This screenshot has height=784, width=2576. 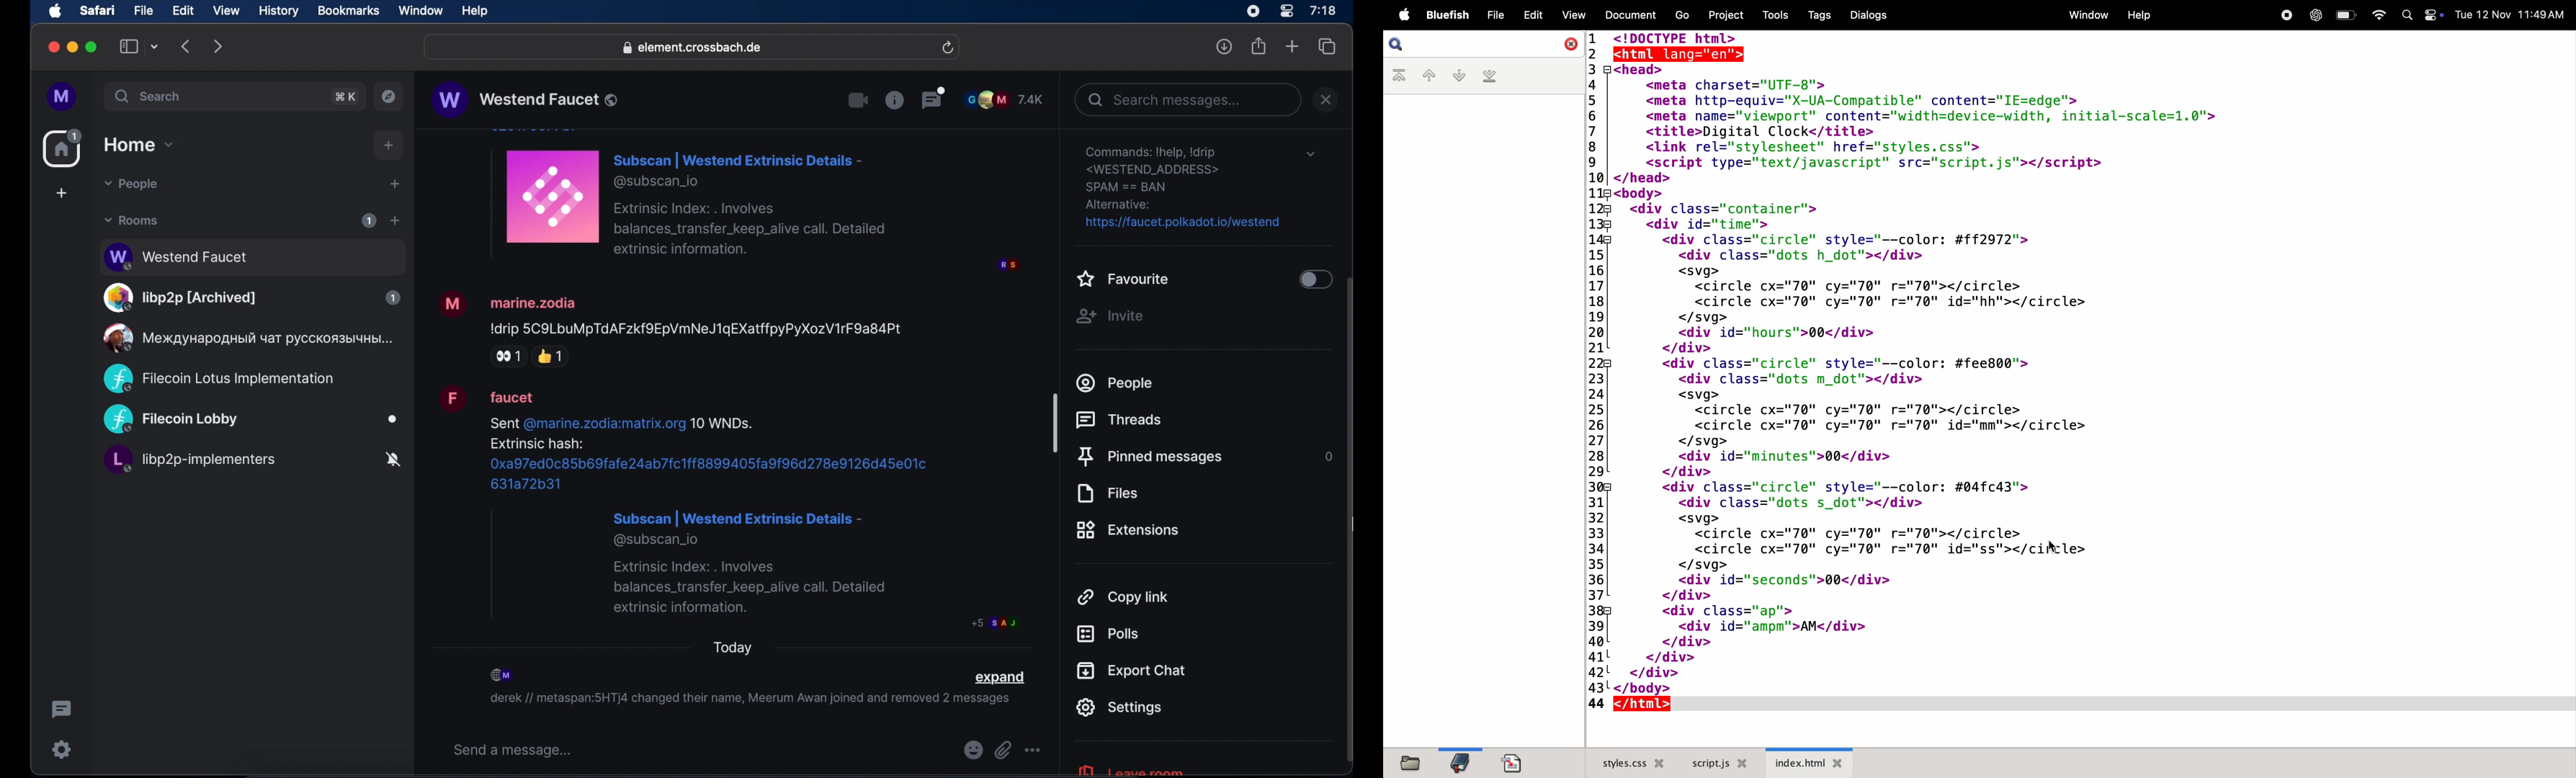 What do you see at coordinates (149, 96) in the screenshot?
I see `search` at bounding box center [149, 96].